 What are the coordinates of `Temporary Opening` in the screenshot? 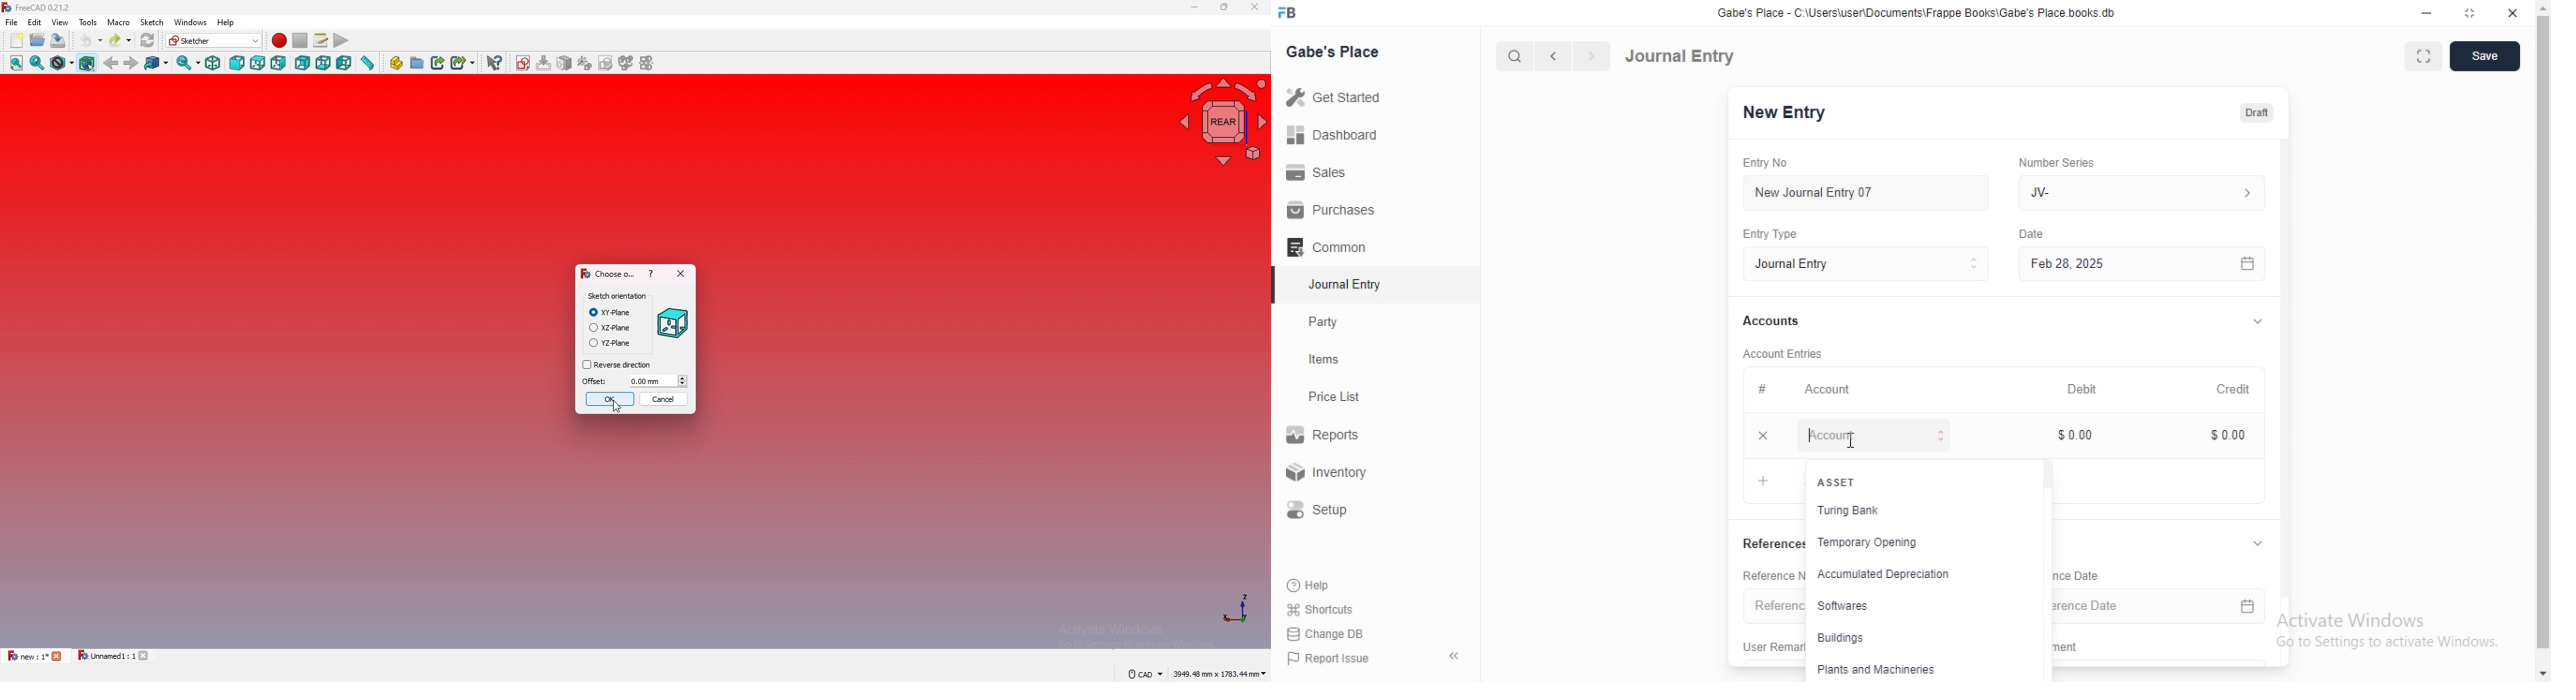 It's located at (1868, 543).